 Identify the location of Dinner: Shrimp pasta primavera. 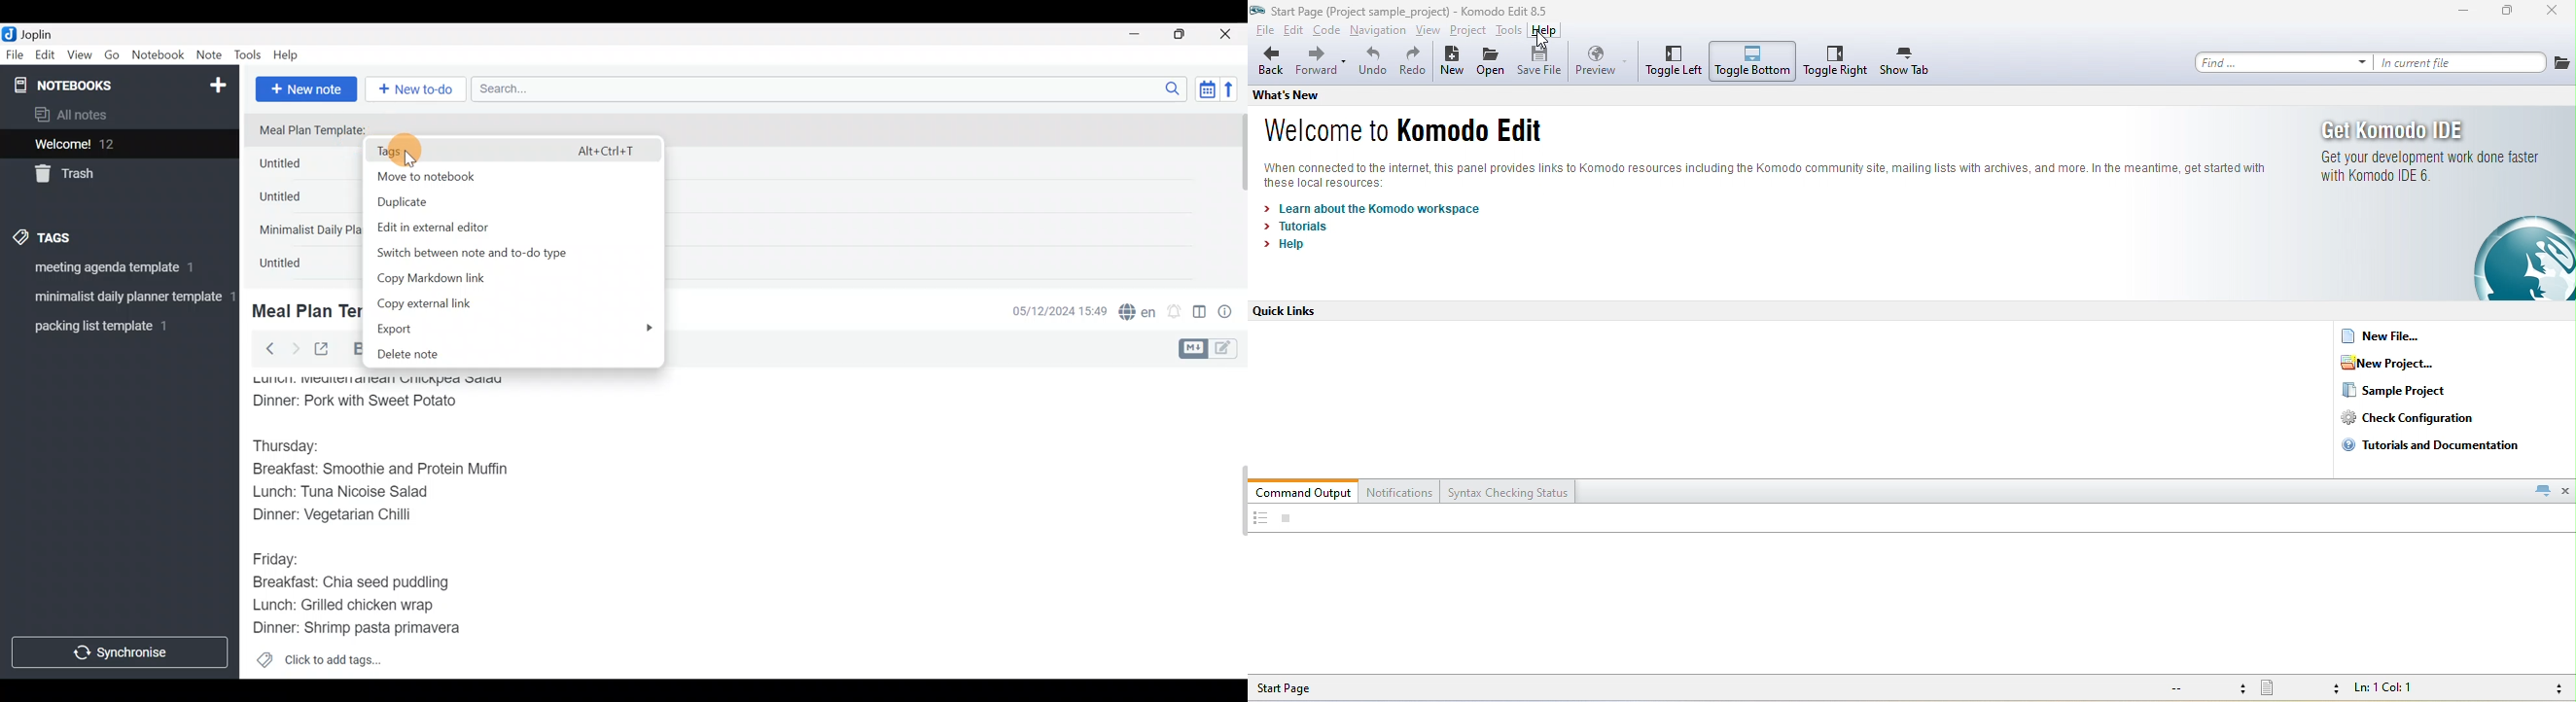
(369, 629).